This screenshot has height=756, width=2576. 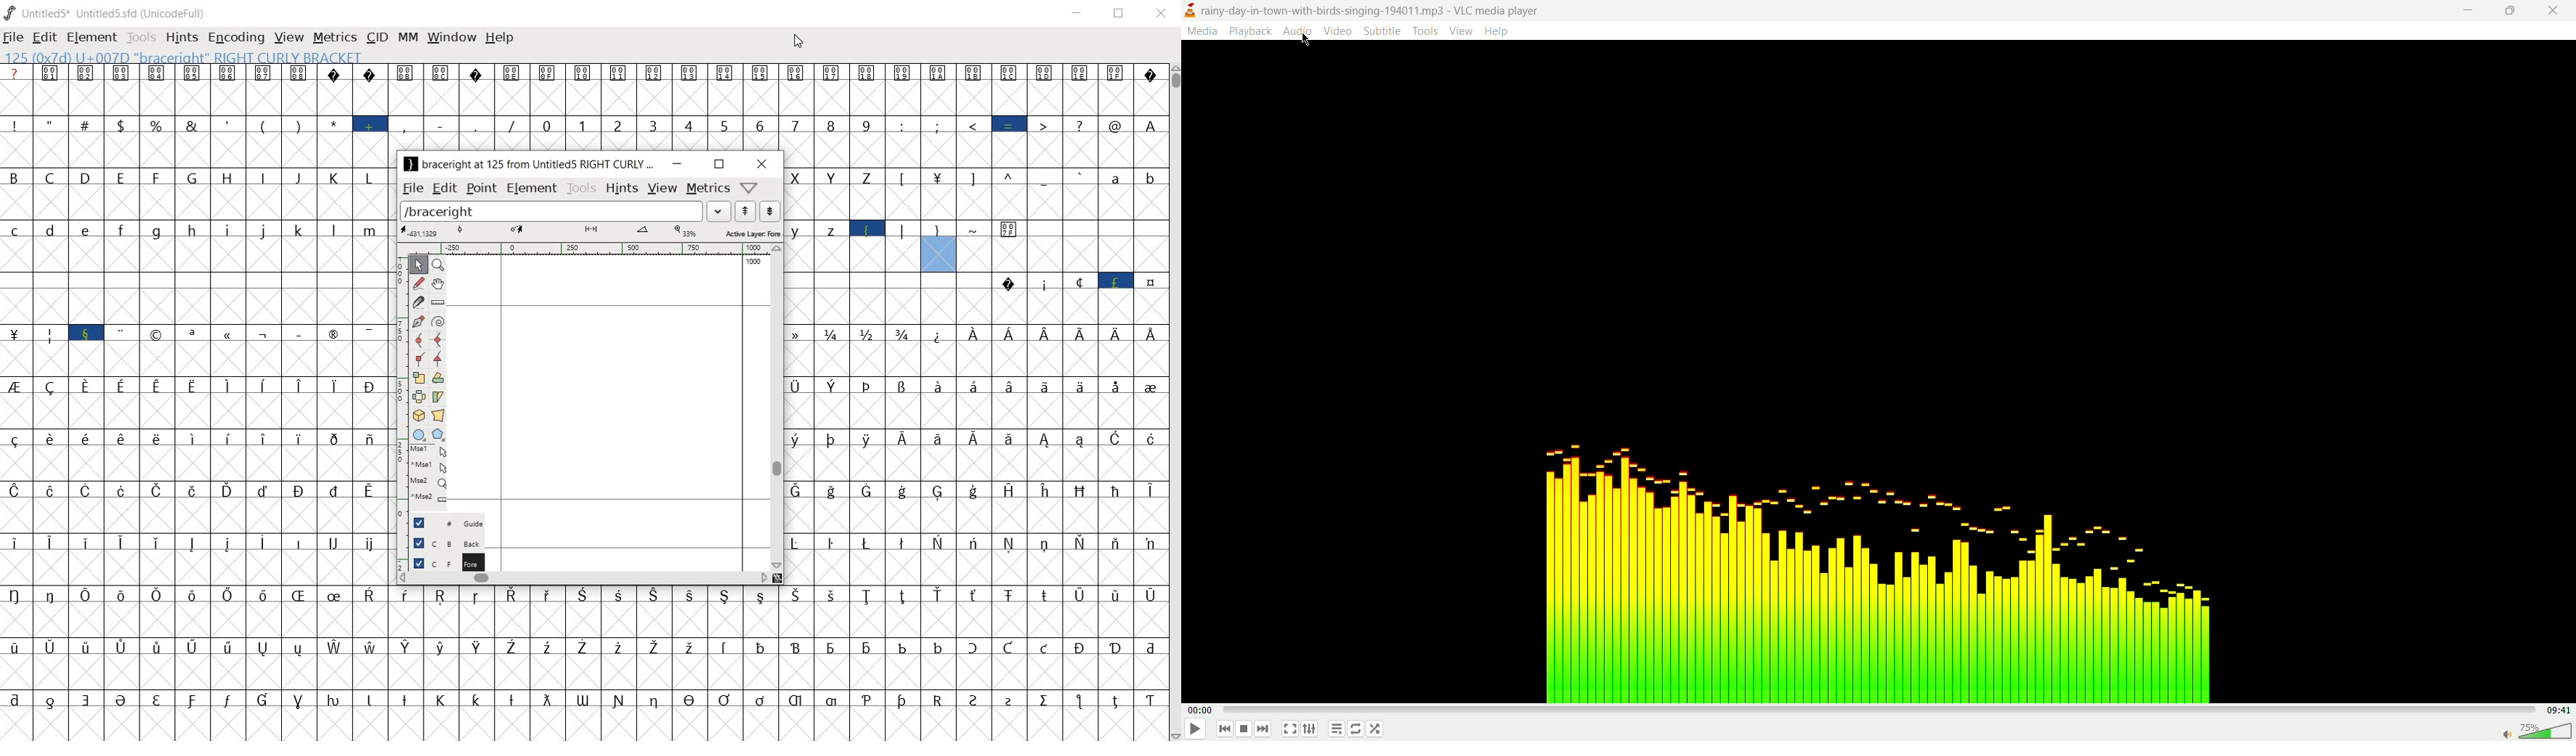 What do you see at coordinates (416, 323) in the screenshot?
I see `add a point, then drag out its control points` at bounding box center [416, 323].